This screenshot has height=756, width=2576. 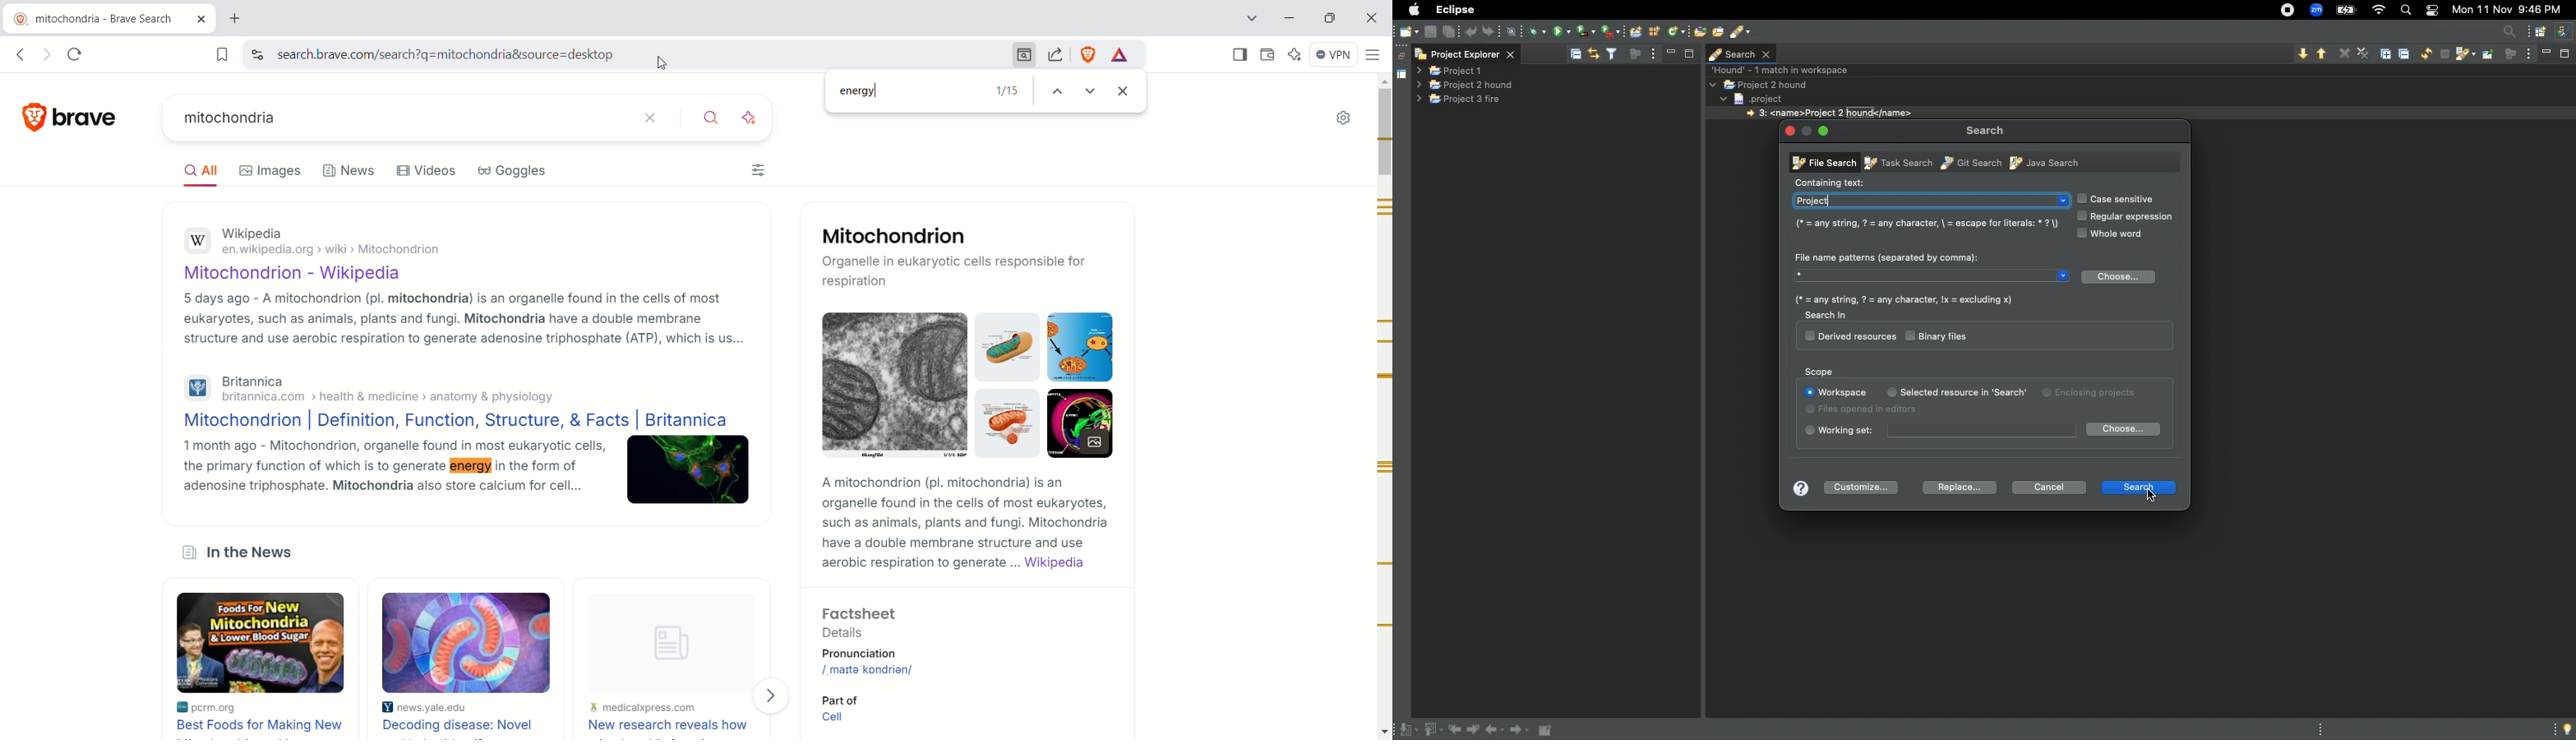 I want to click on cursor, so click(x=2149, y=496).